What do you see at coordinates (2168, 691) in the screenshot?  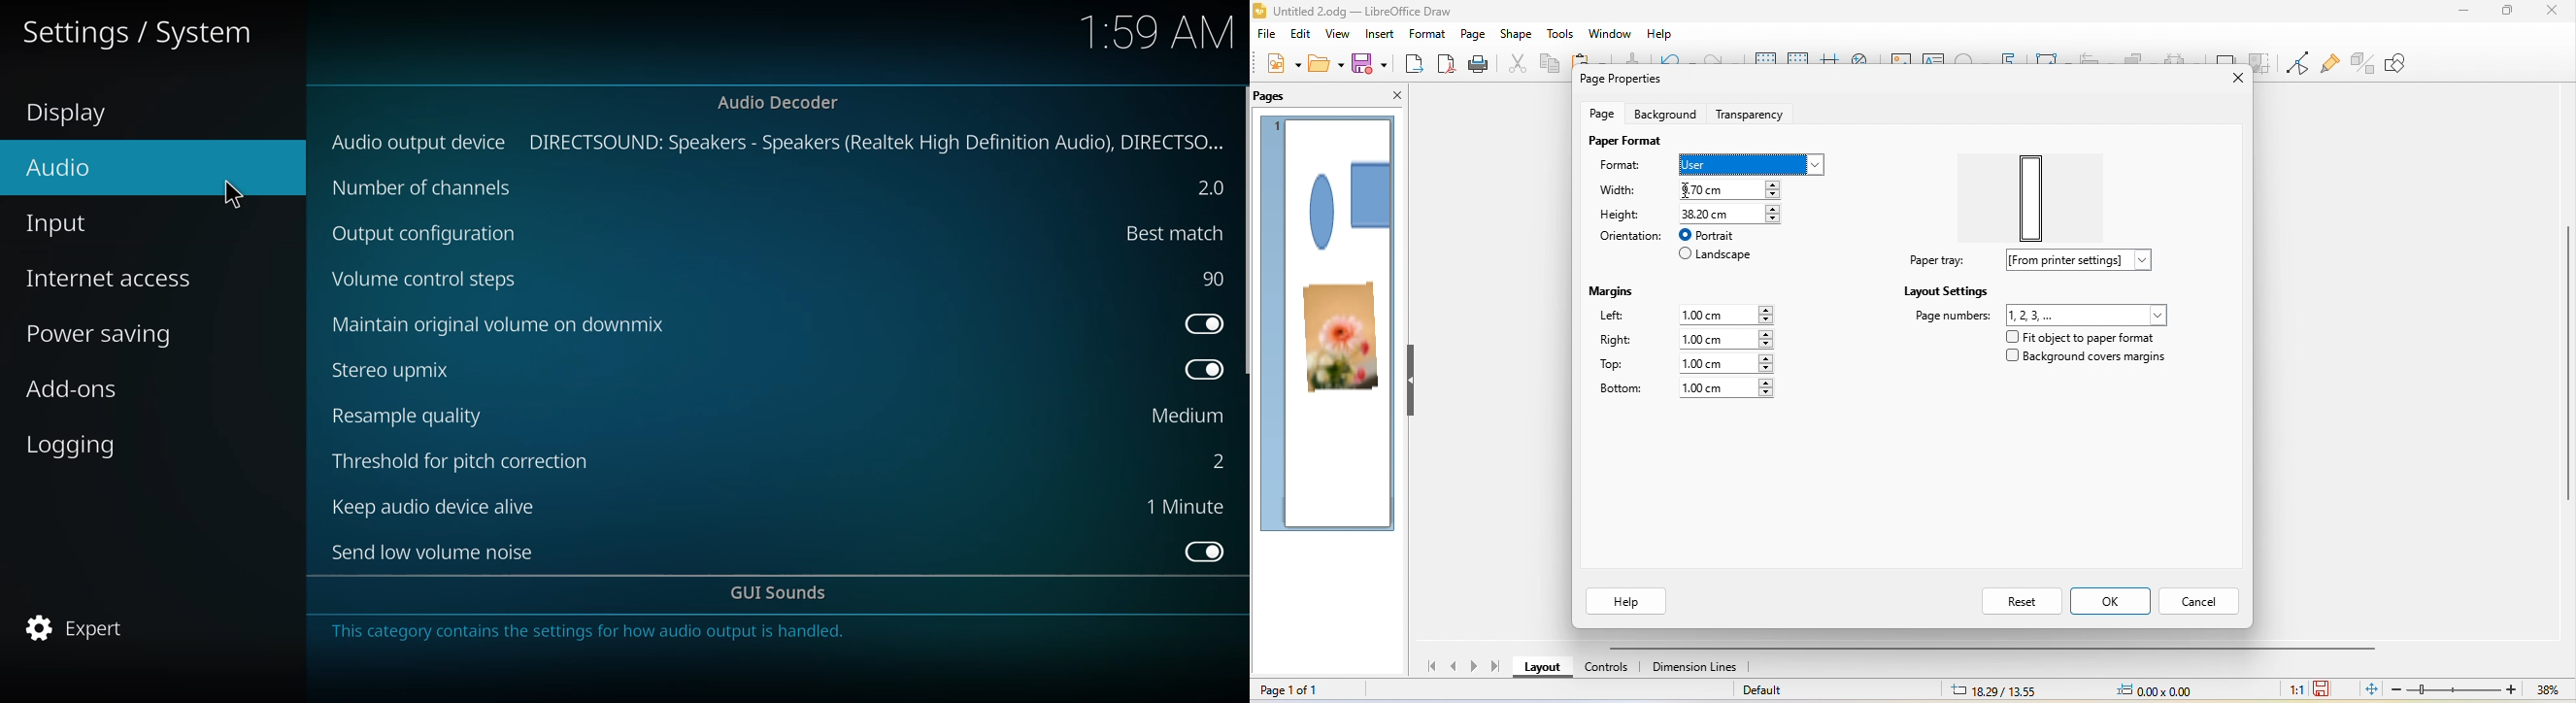 I see `0.00x0.00` at bounding box center [2168, 691].